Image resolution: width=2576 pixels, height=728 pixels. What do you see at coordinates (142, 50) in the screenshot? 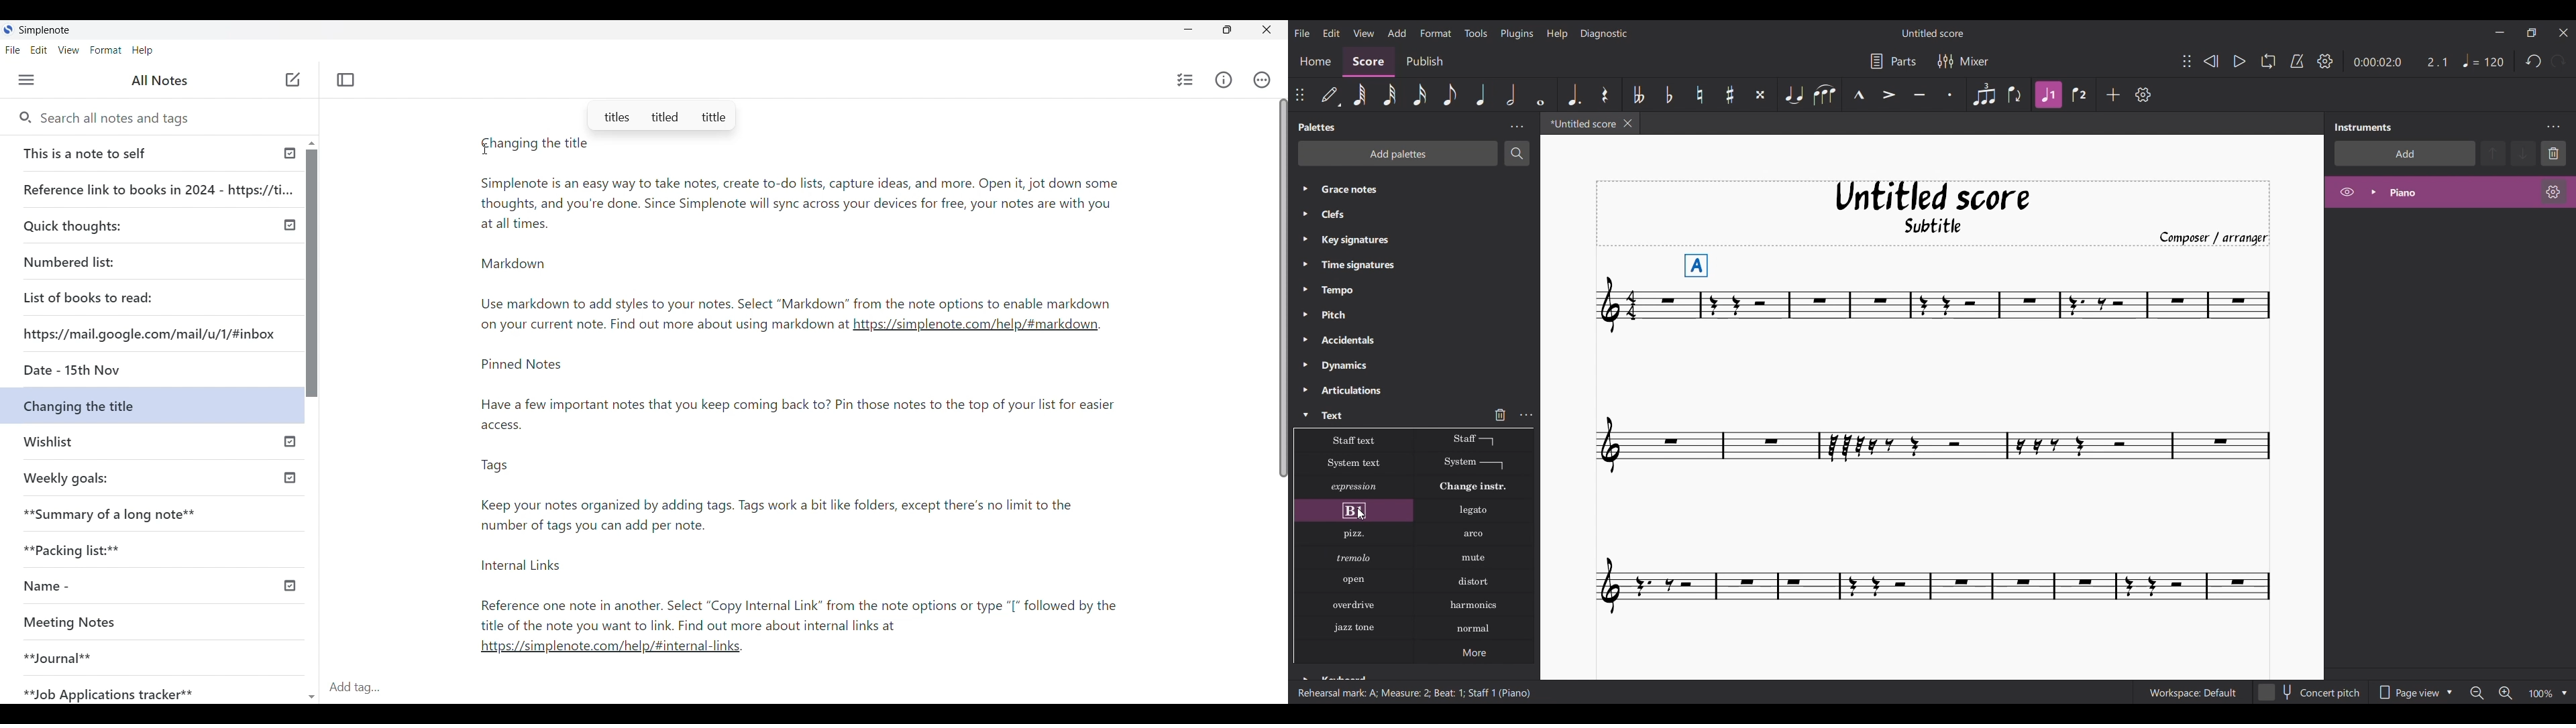
I see `Help menu` at bounding box center [142, 50].